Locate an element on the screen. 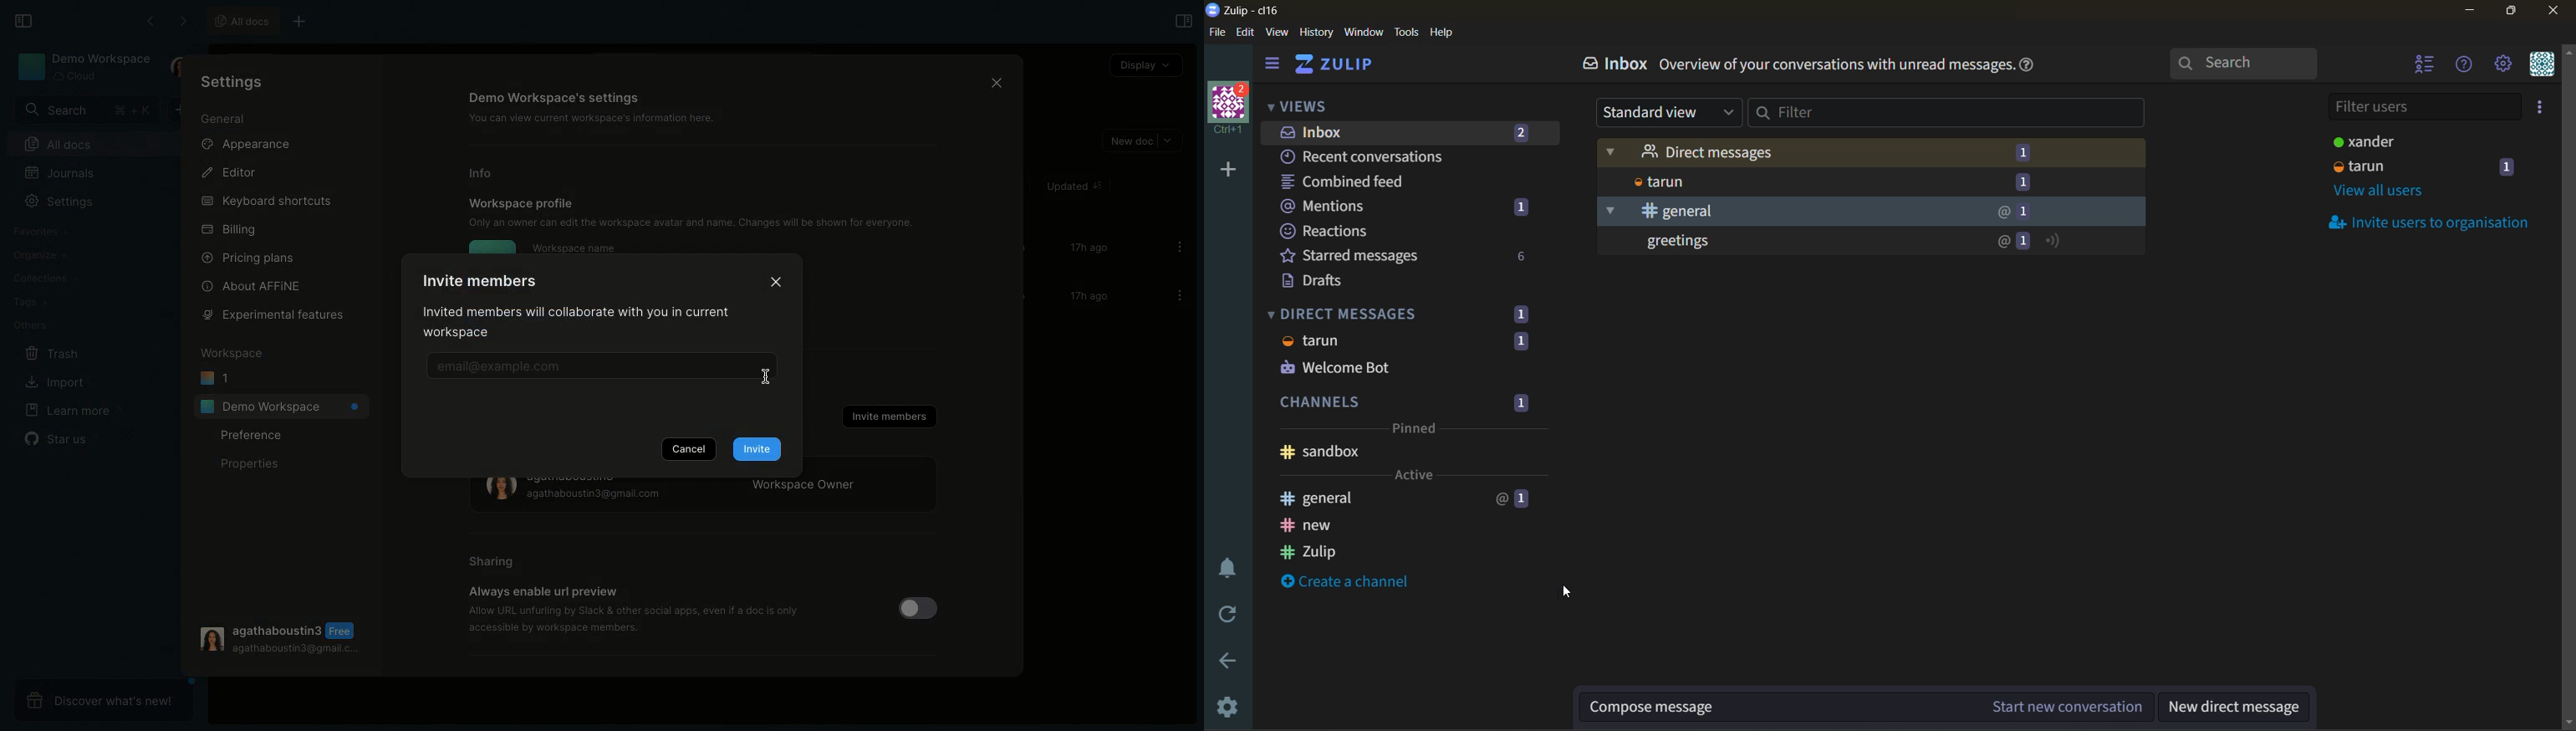  Workspace is located at coordinates (231, 354).